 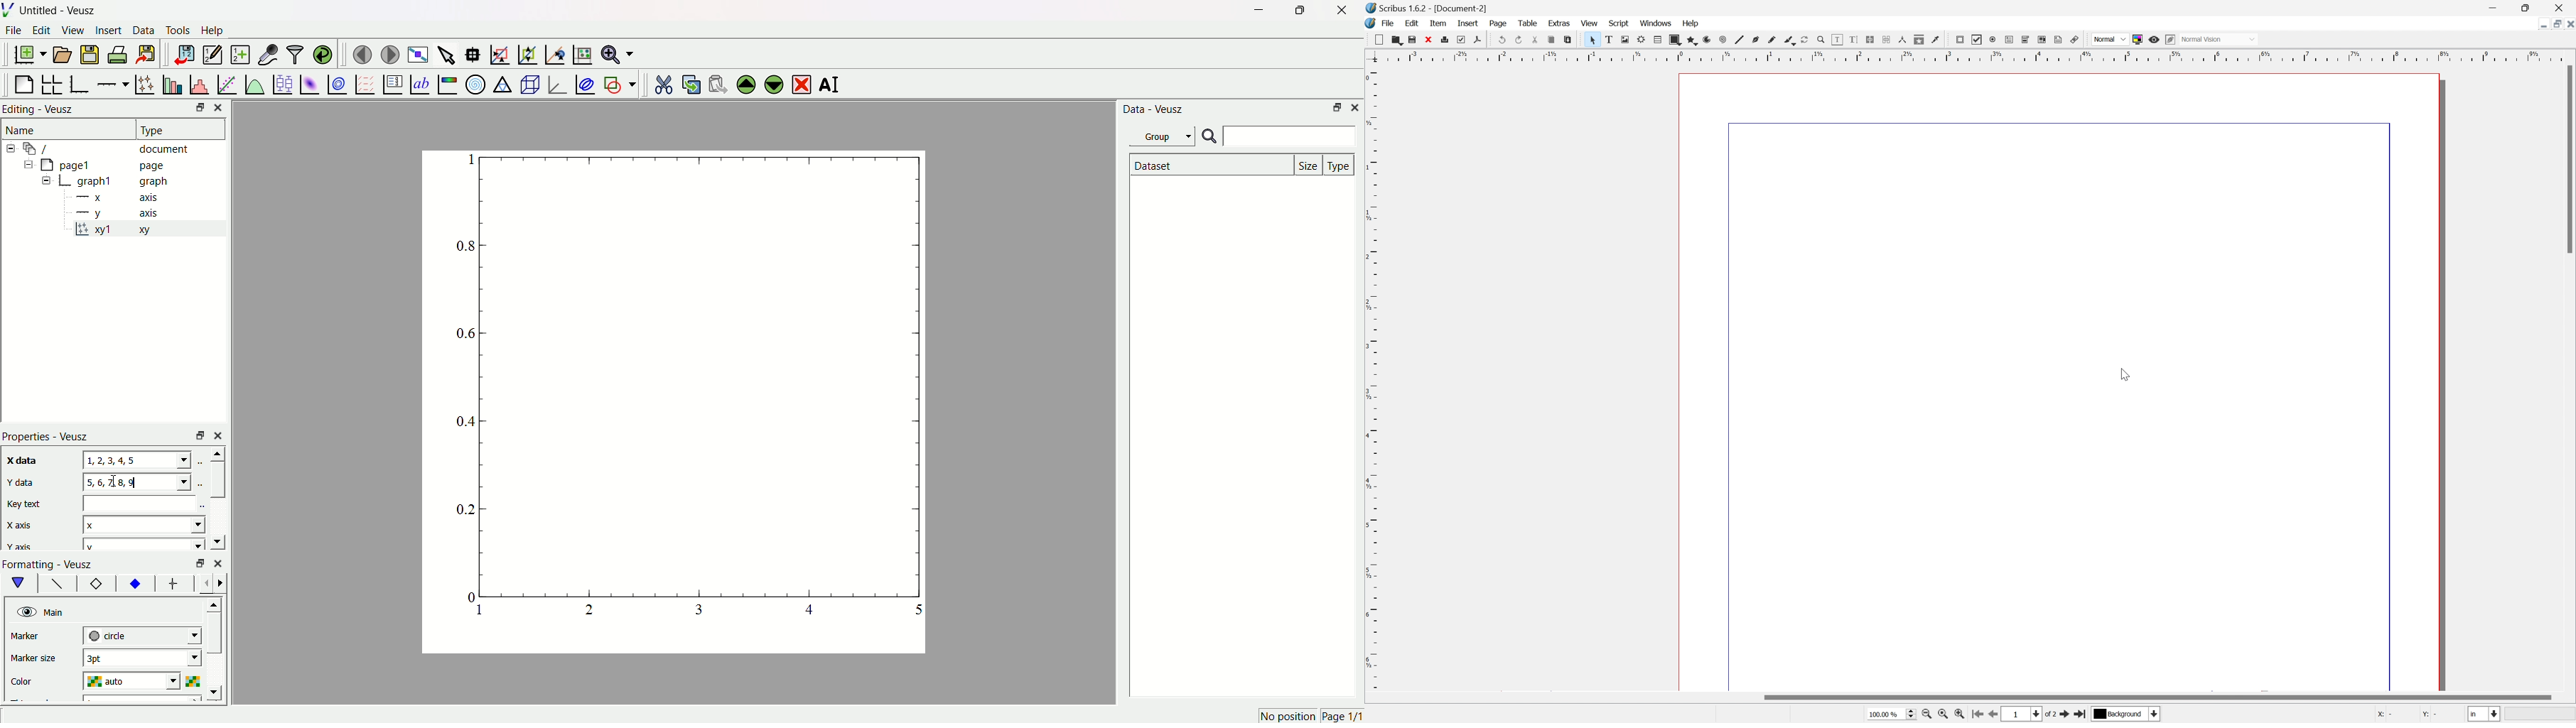 What do you see at coordinates (2223, 39) in the screenshot?
I see `Normal vision` at bounding box center [2223, 39].